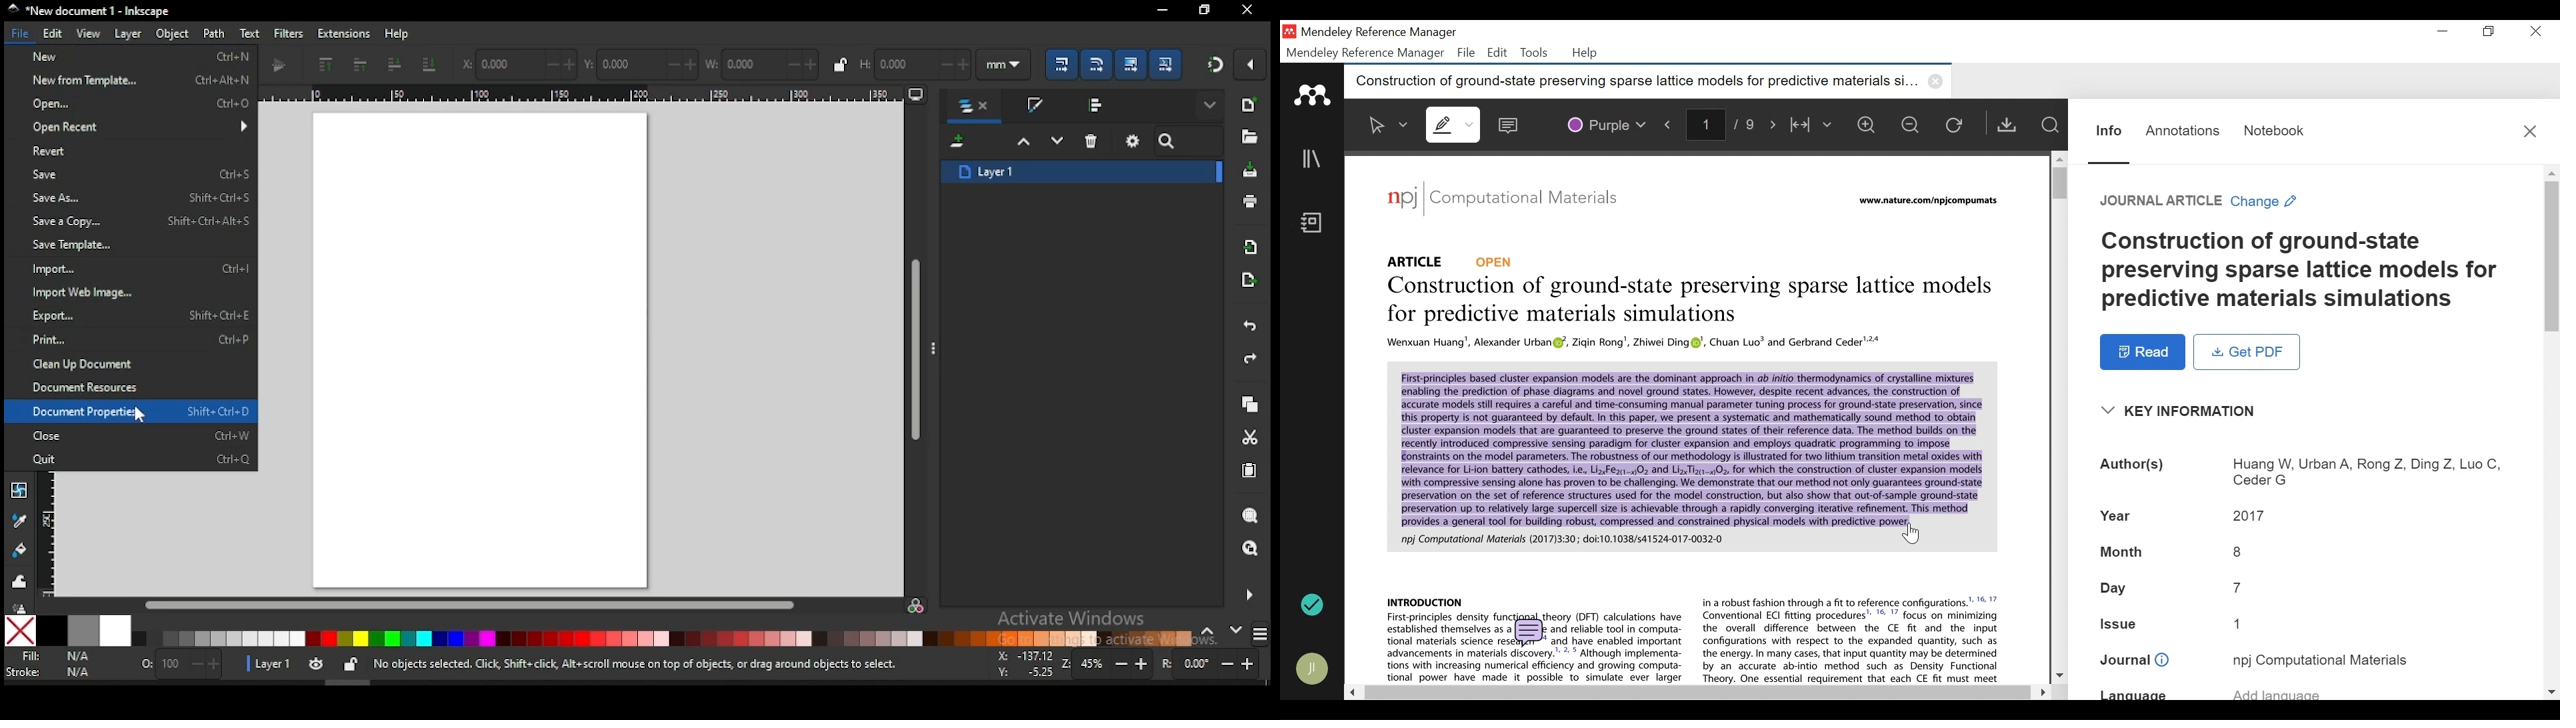 This screenshot has height=728, width=2576. What do you see at coordinates (1082, 171) in the screenshot?
I see `layer 1` at bounding box center [1082, 171].